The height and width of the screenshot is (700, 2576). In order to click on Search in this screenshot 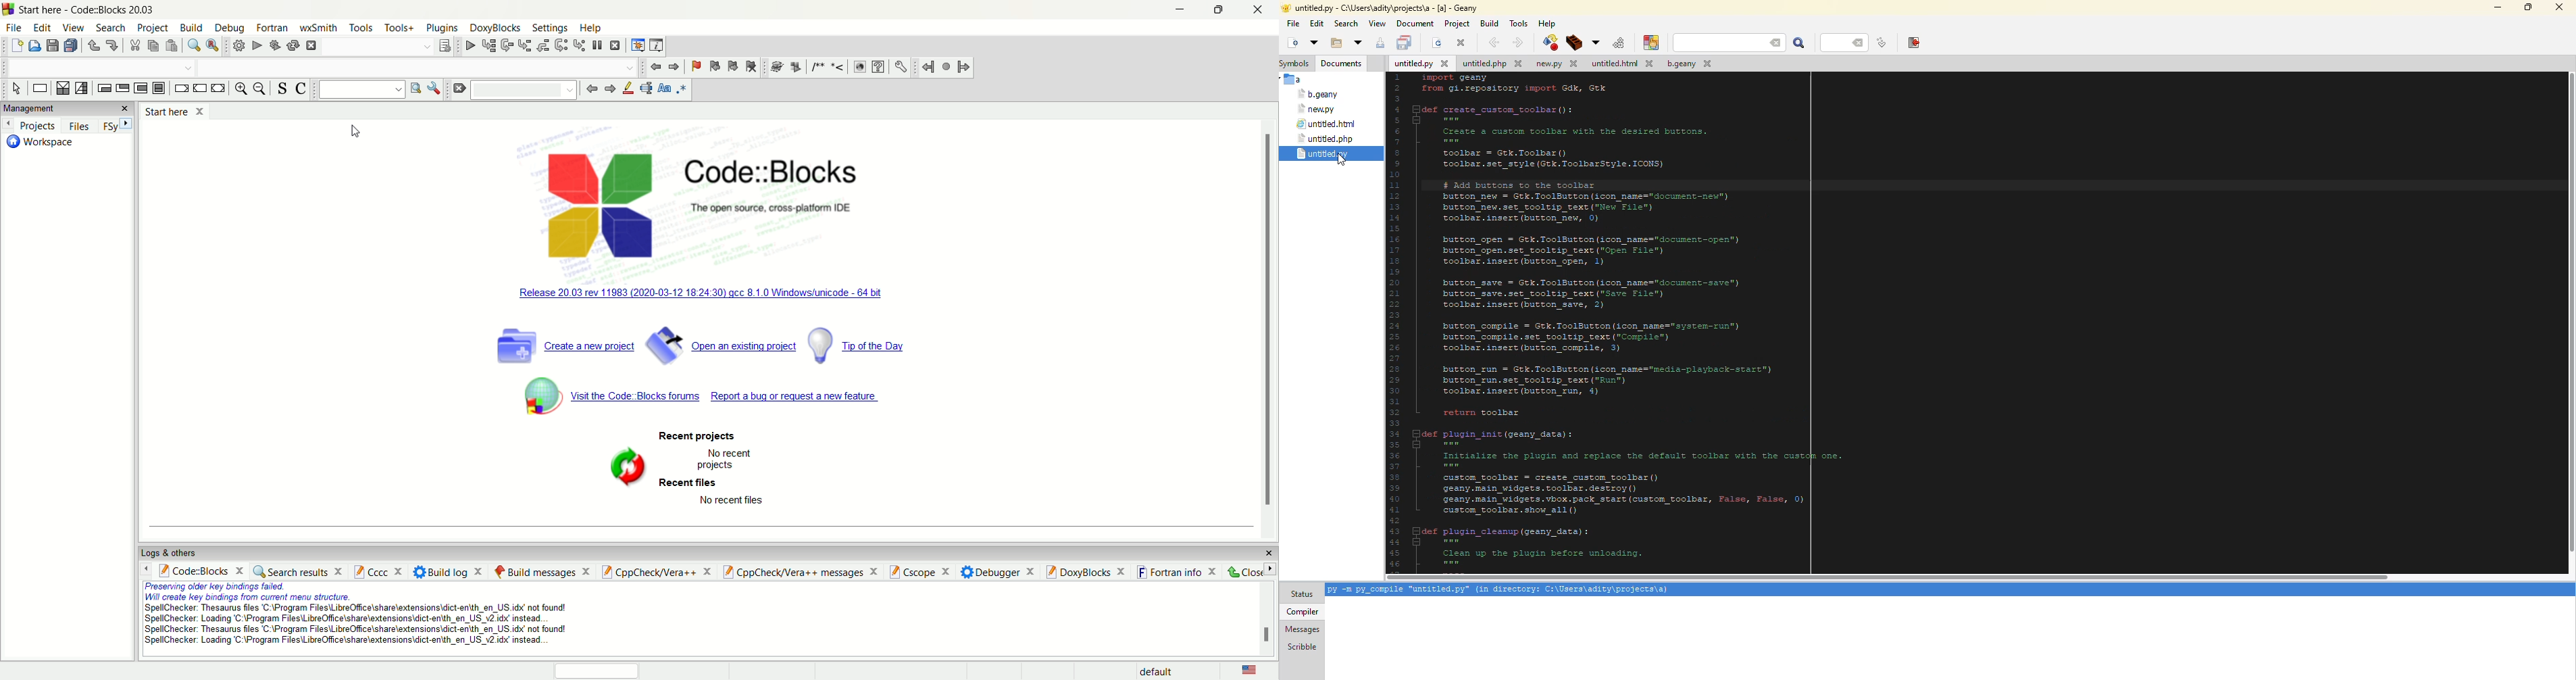, I will do `click(376, 47)`.